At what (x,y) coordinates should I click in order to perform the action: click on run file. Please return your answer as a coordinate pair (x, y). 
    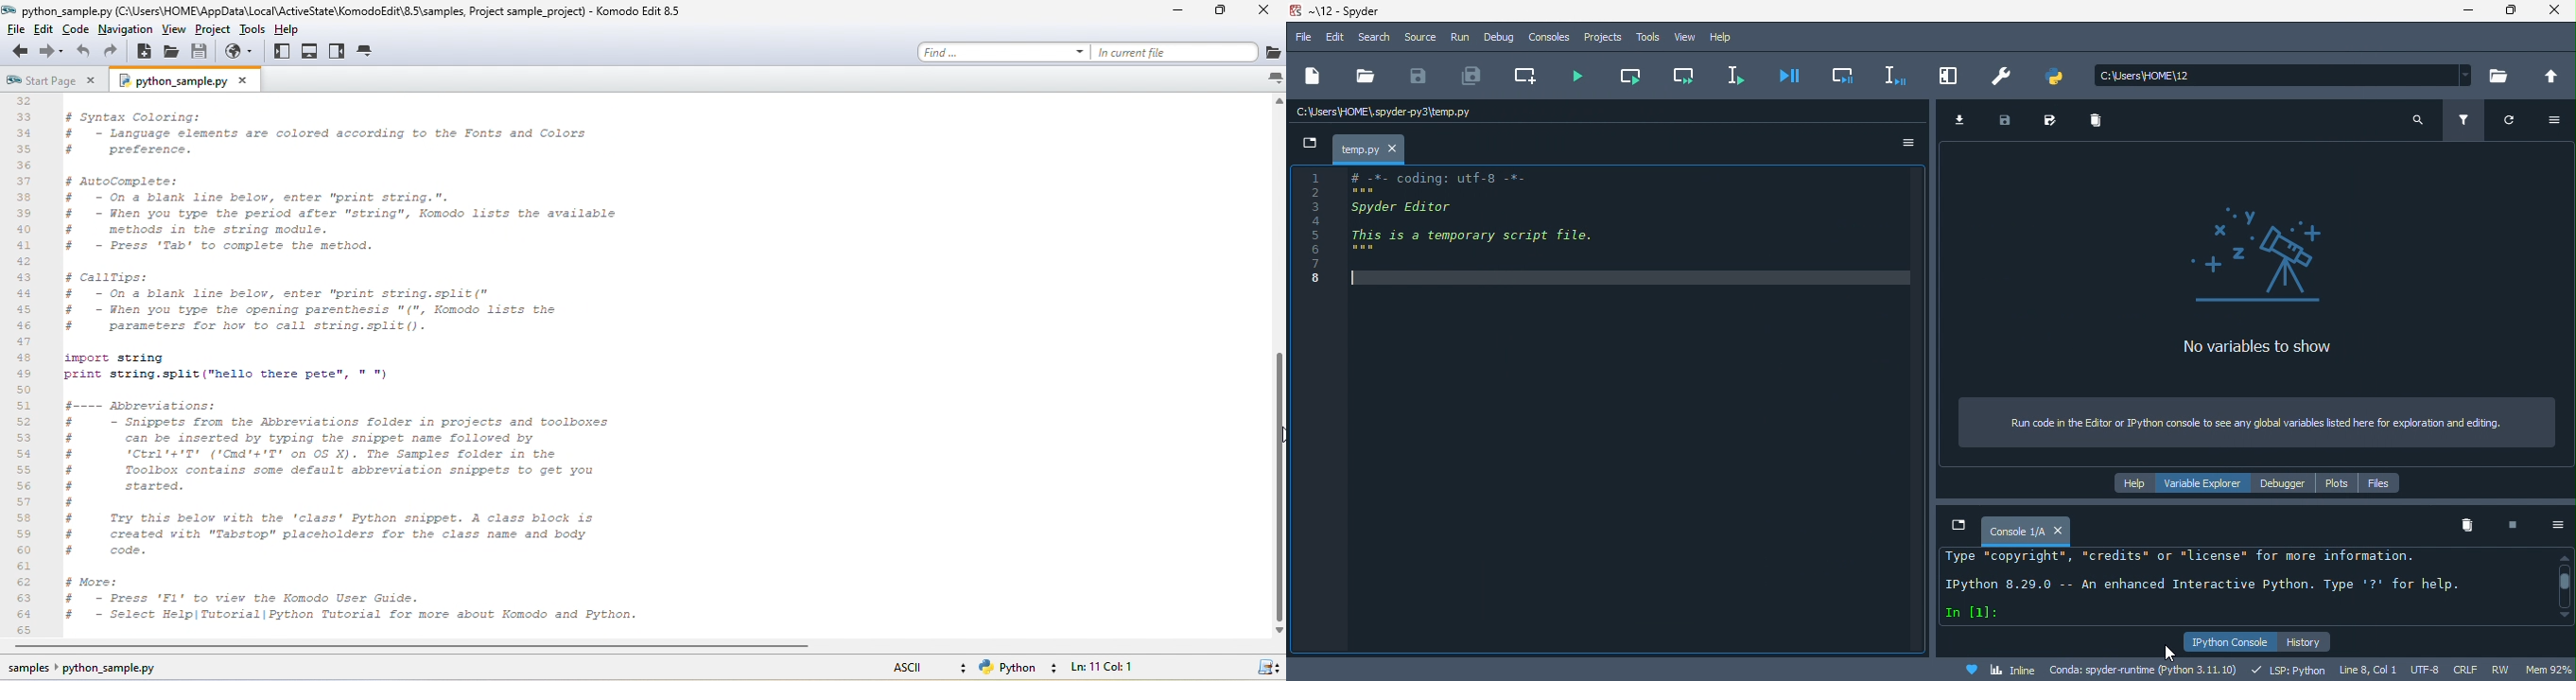
    Looking at the image, I should click on (1586, 77).